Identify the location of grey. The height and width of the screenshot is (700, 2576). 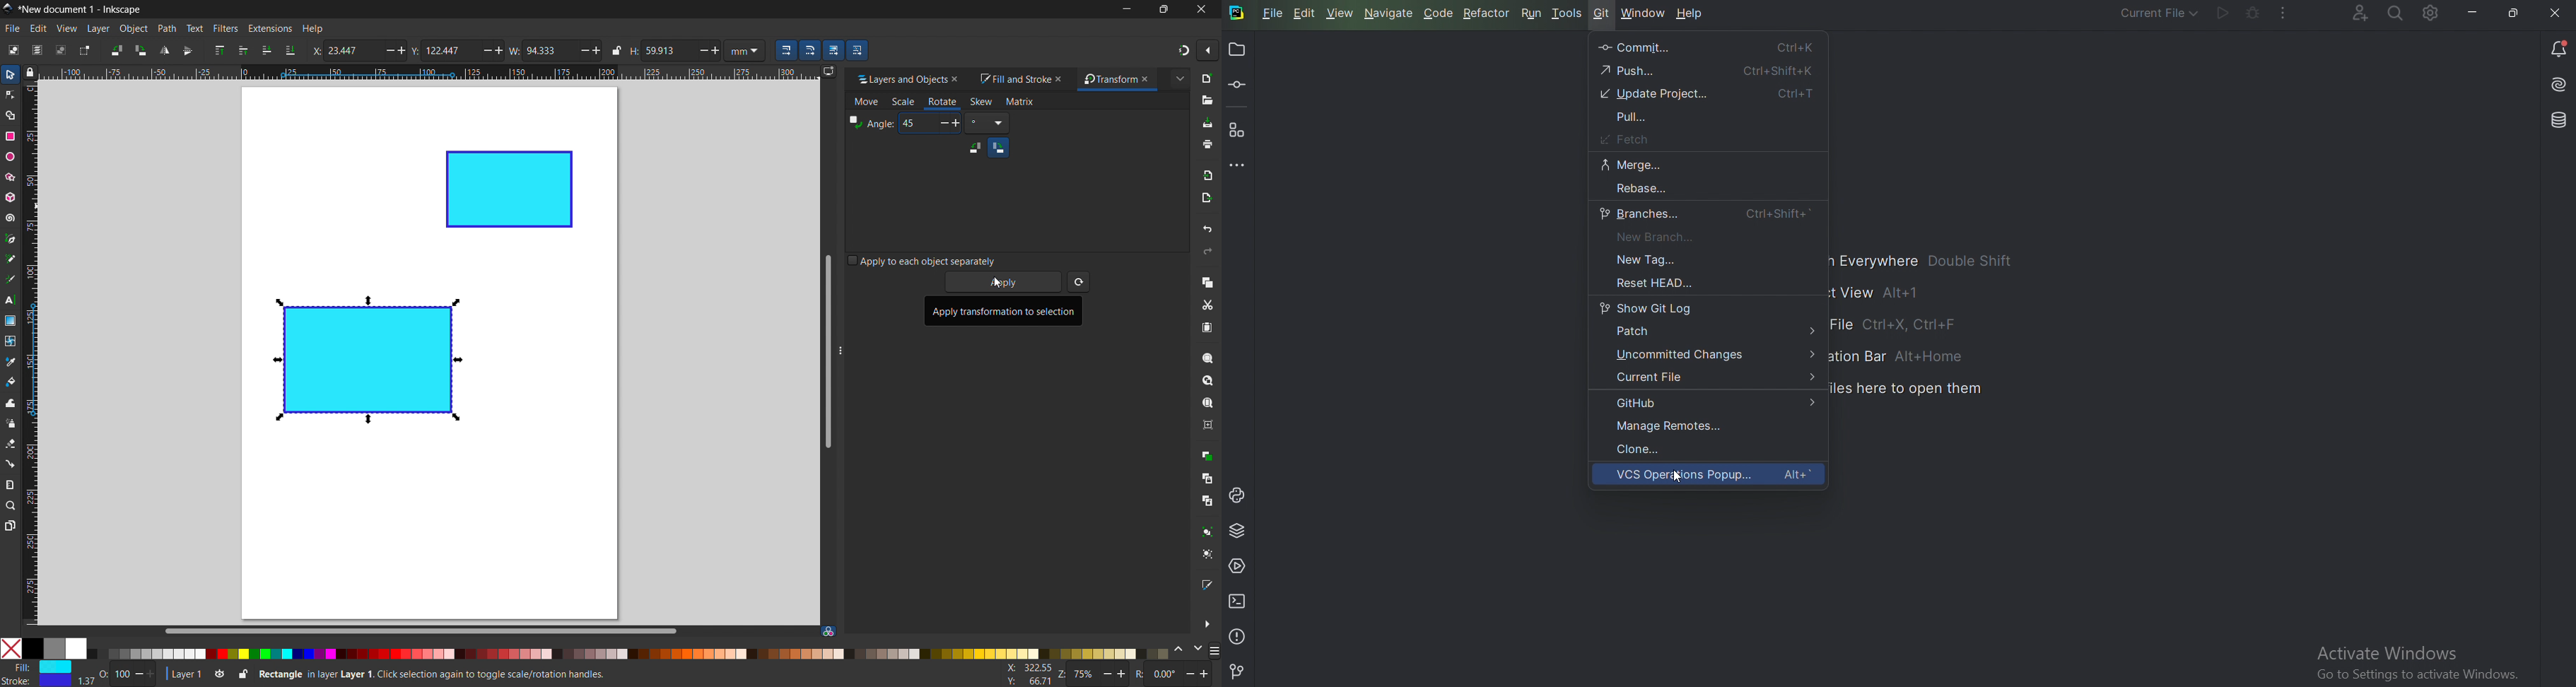
(53, 648).